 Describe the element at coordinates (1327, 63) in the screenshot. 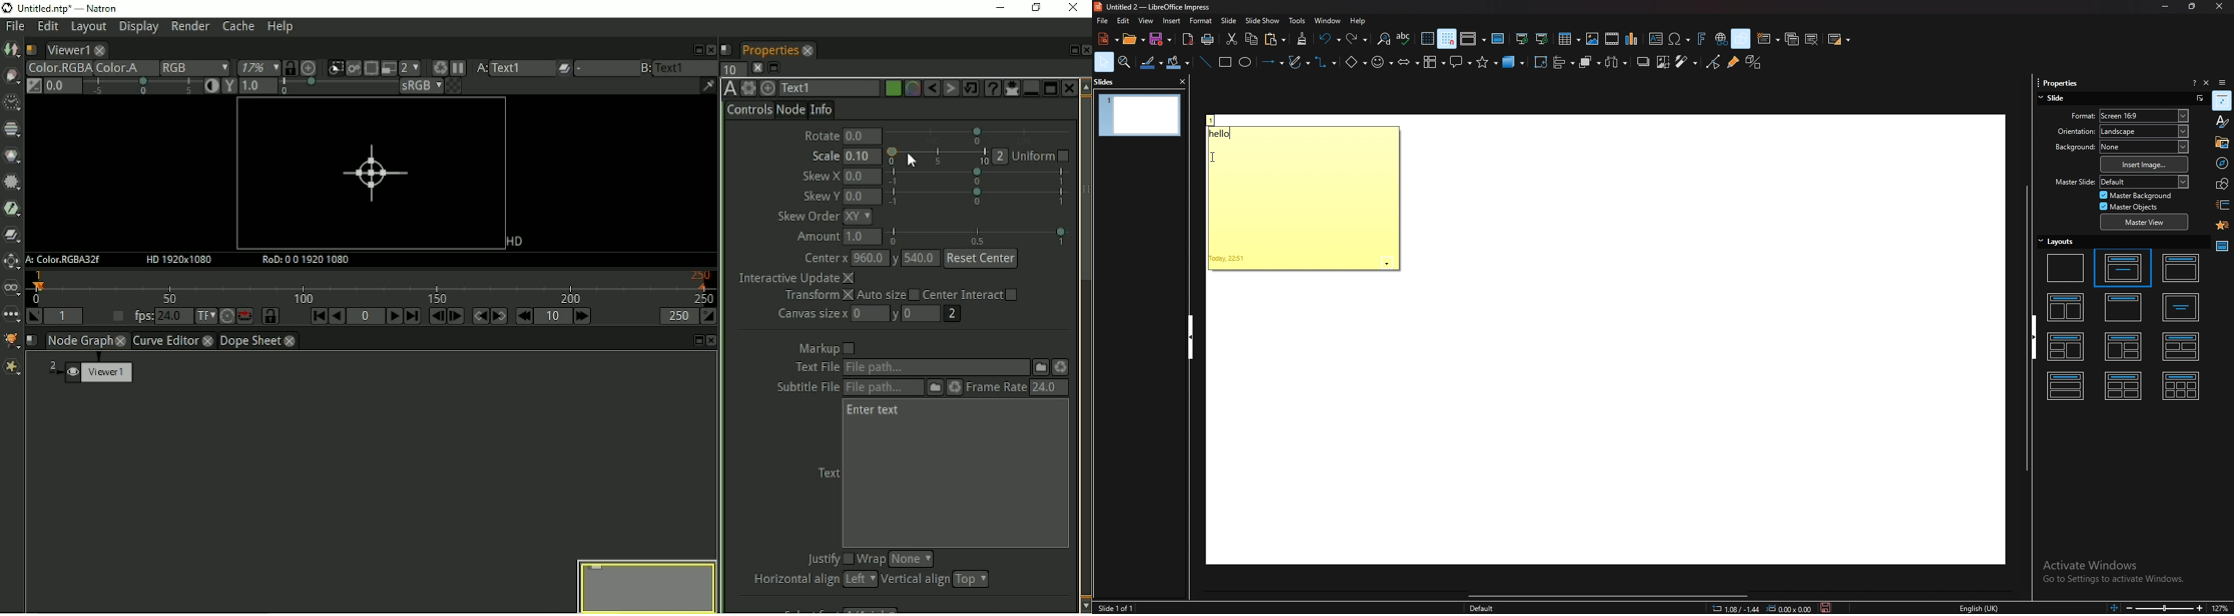

I see `connectors` at that location.